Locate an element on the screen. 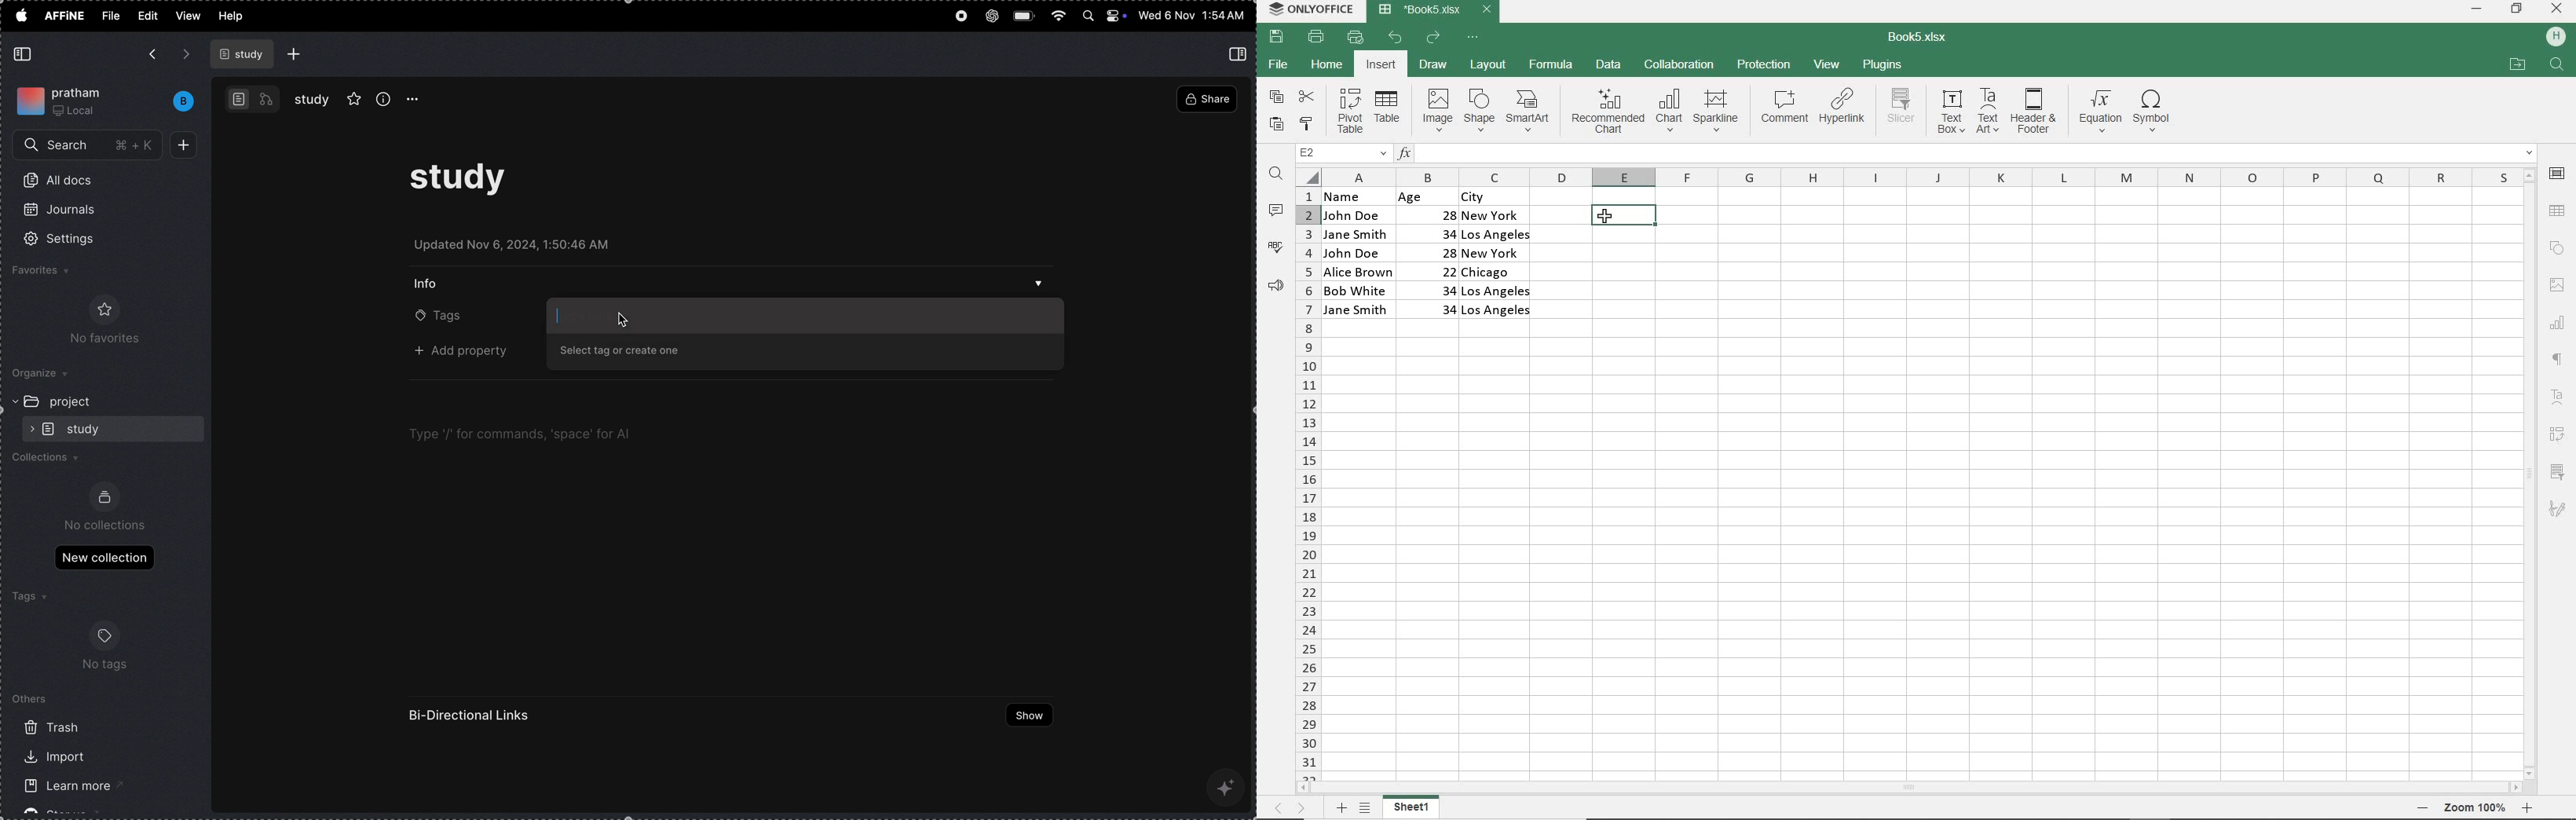  HIGHLIGHTED NAME is located at coordinates (1623, 215).